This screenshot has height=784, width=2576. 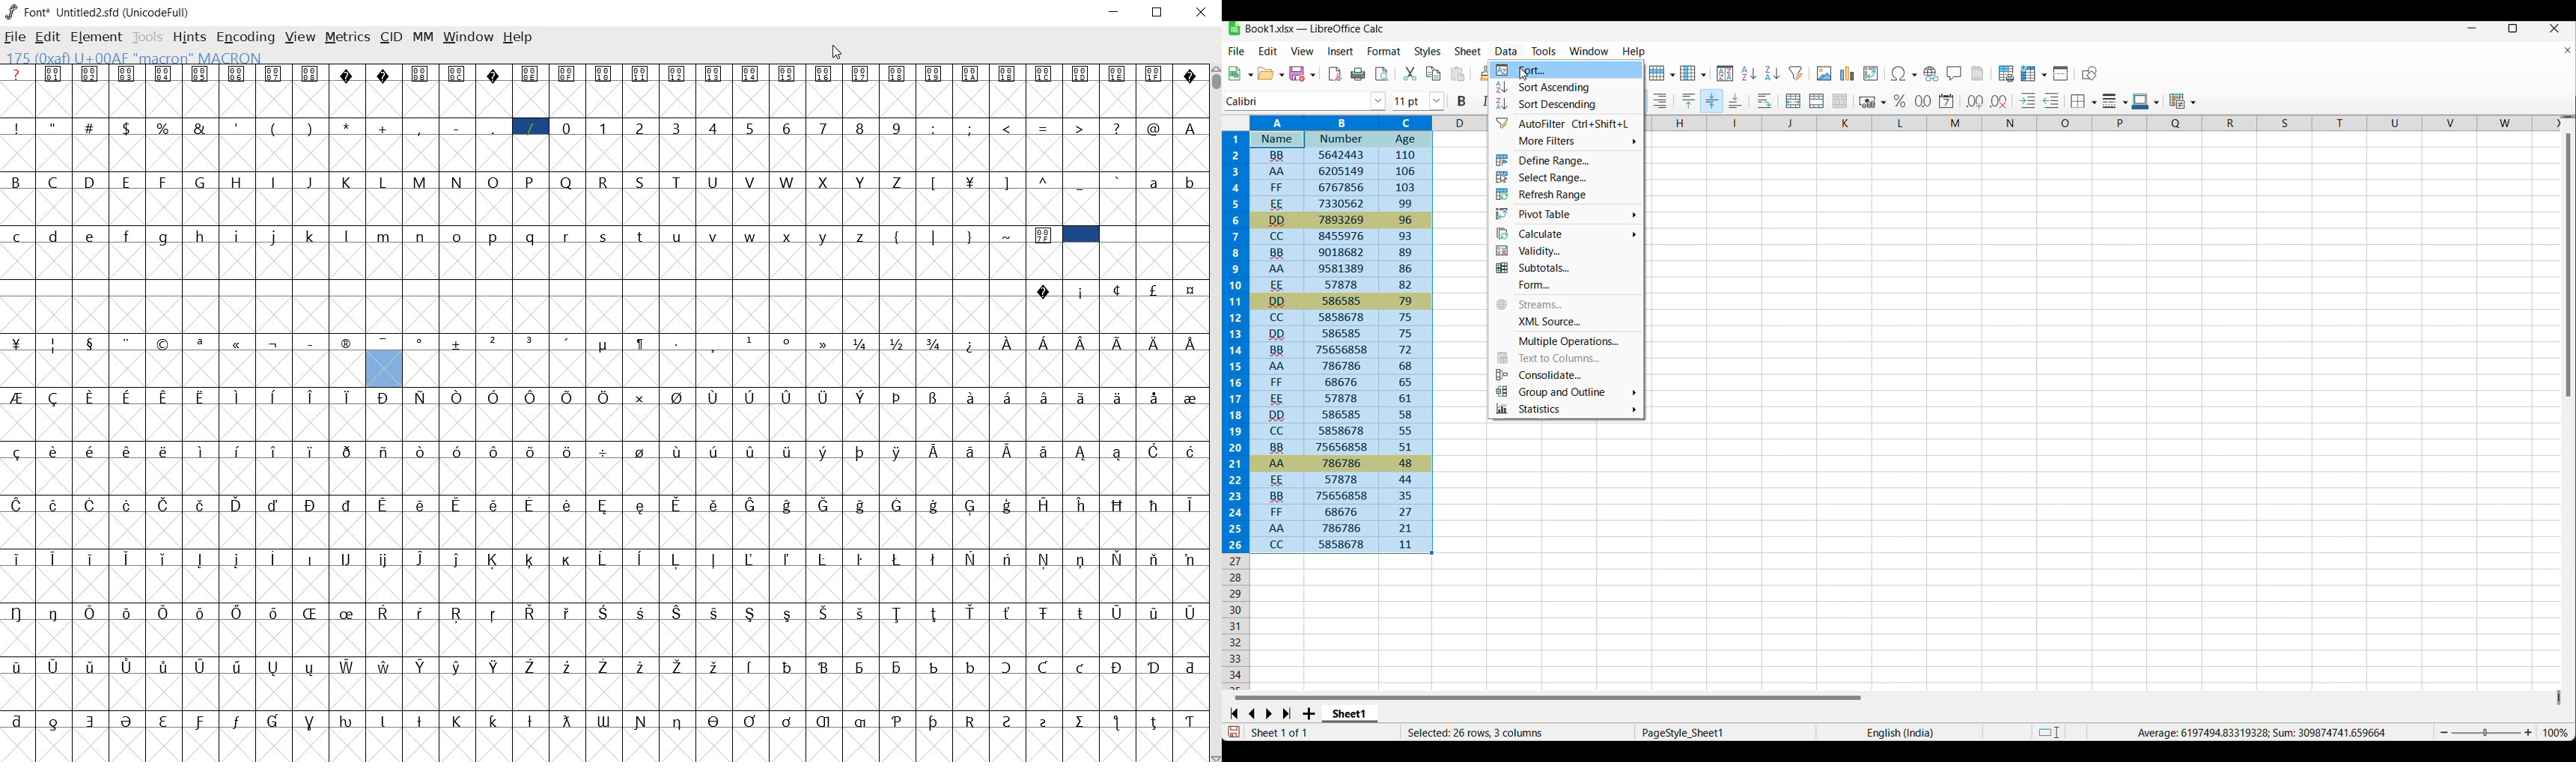 I want to click on Slider to change zoom, so click(x=2486, y=733).